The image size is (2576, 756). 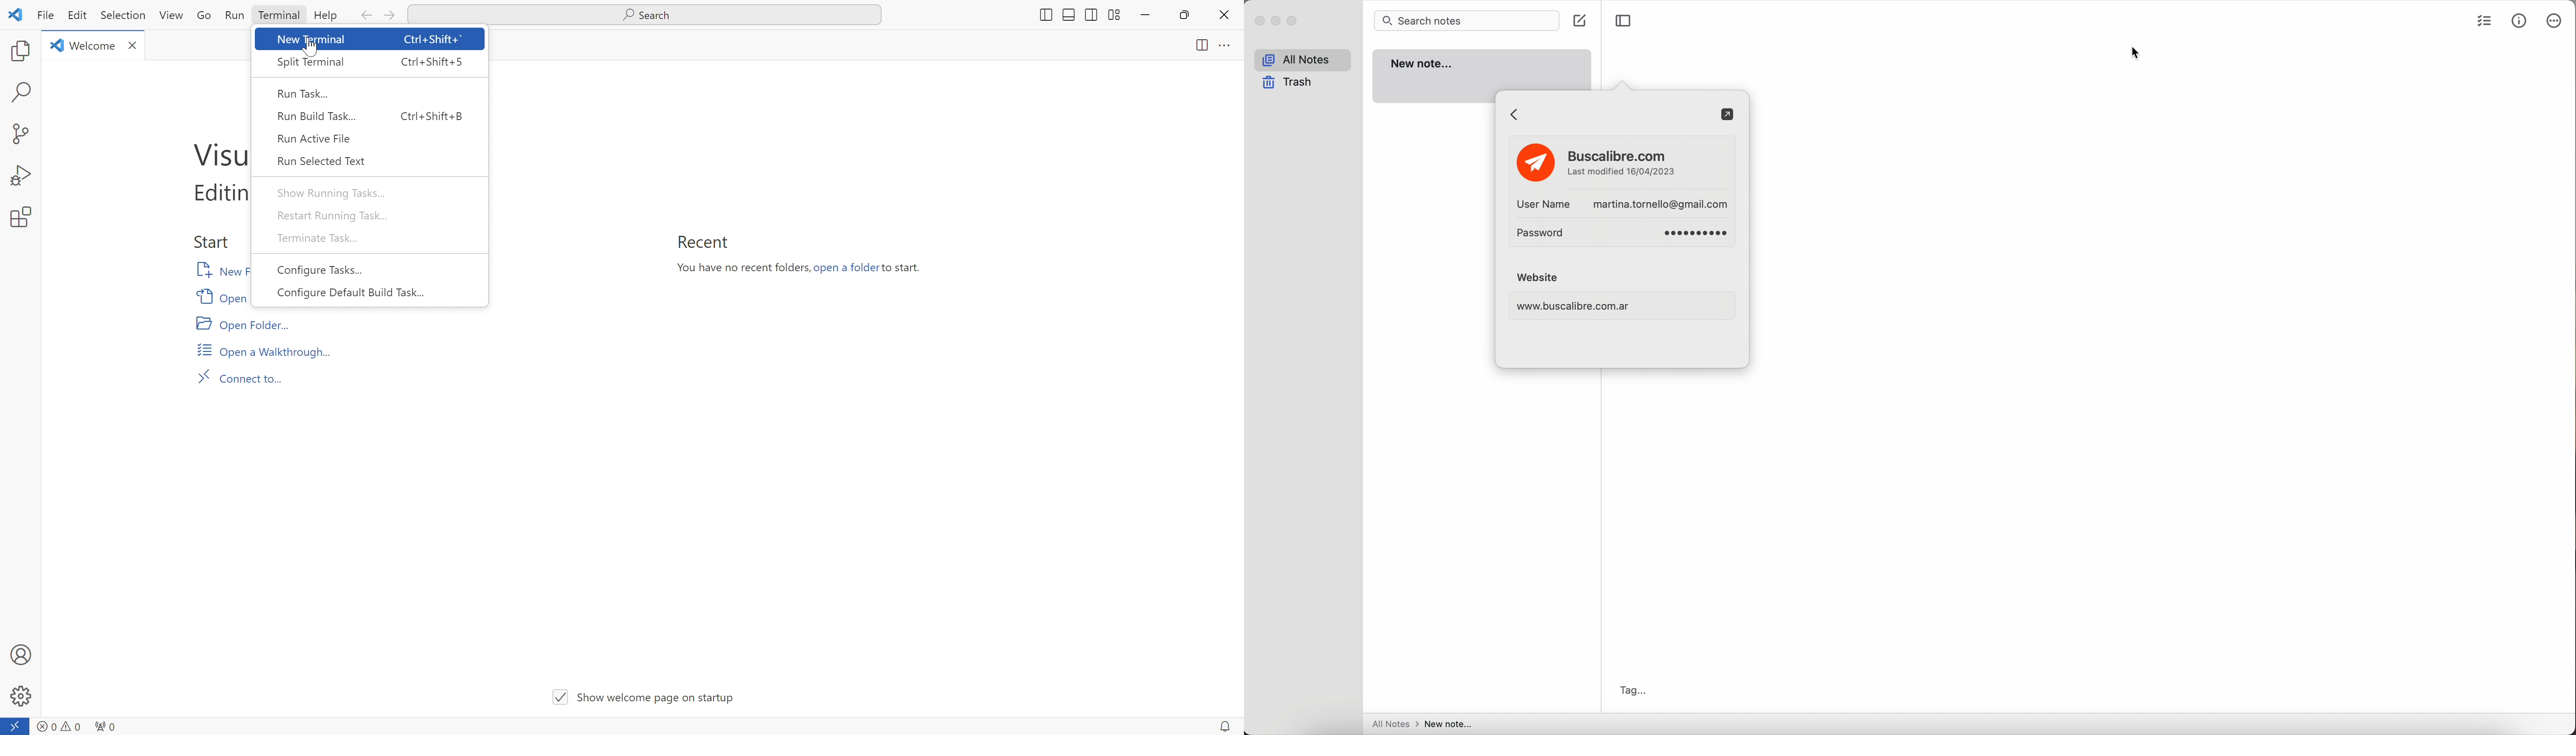 I want to click on search bar, so click(x=1466, y=21).